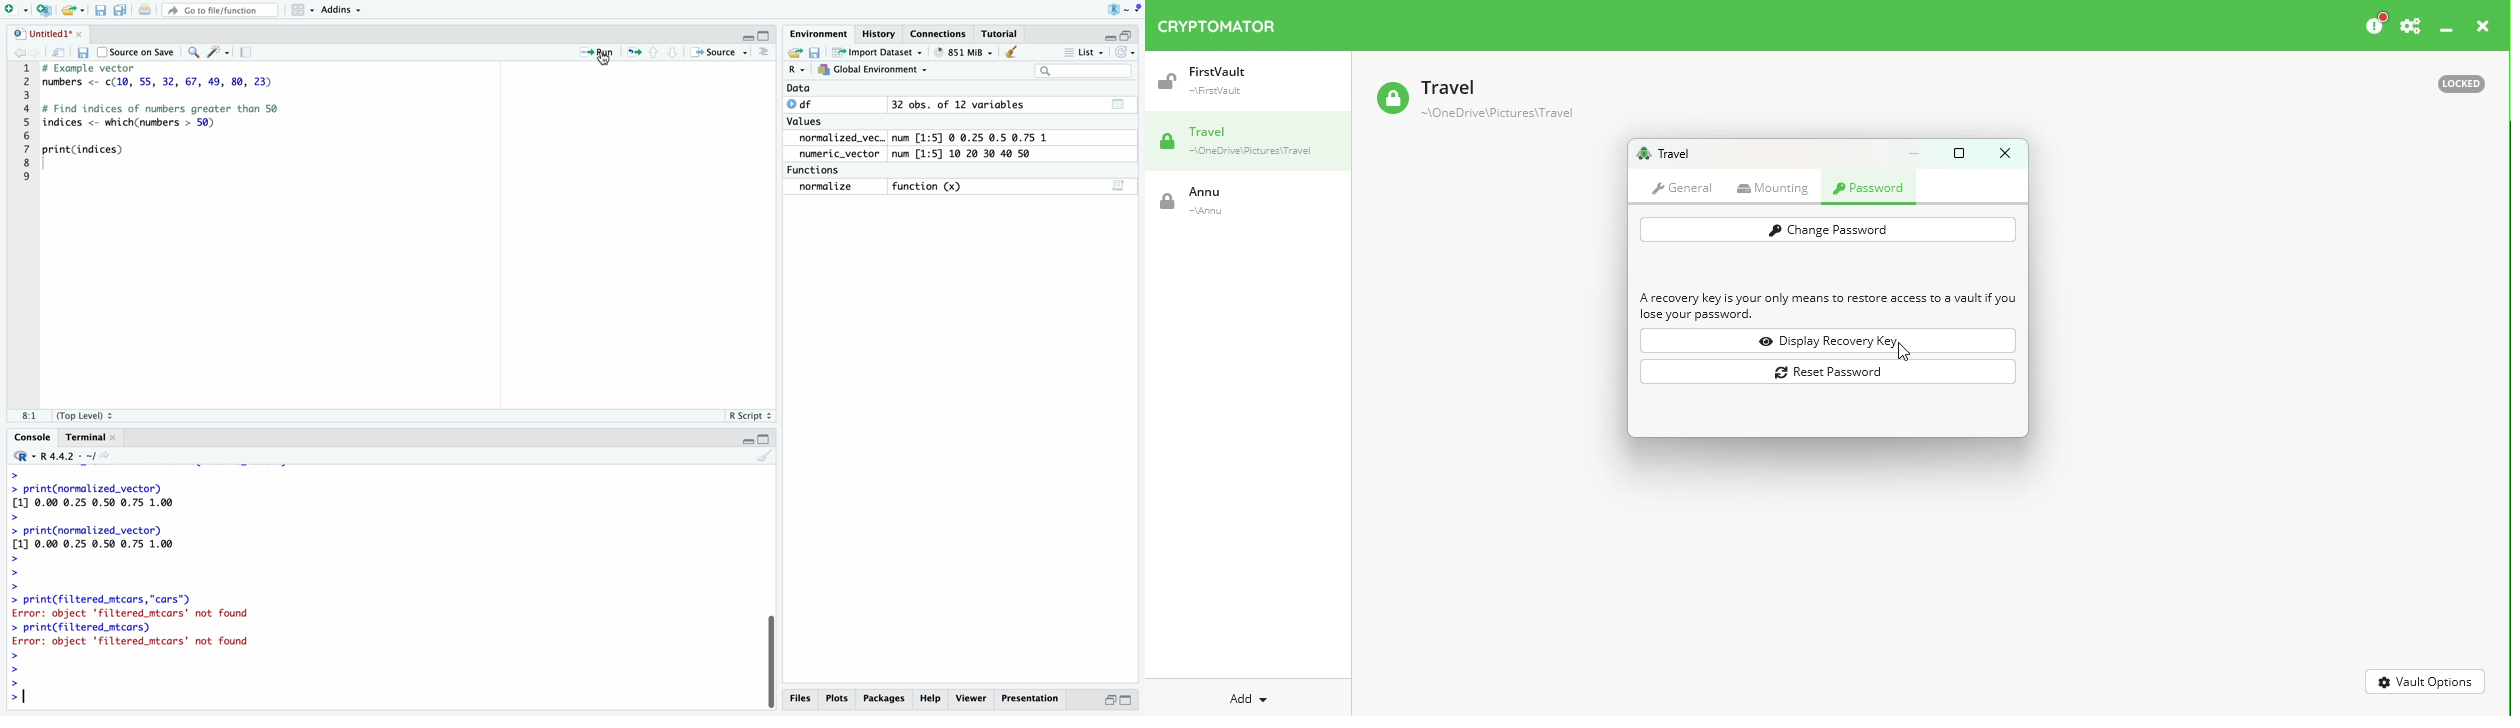 This screenshot has height=728, width=2520. Describe the element at coordinates (145, 10) in the screenshot. I see `print current file` at that location.